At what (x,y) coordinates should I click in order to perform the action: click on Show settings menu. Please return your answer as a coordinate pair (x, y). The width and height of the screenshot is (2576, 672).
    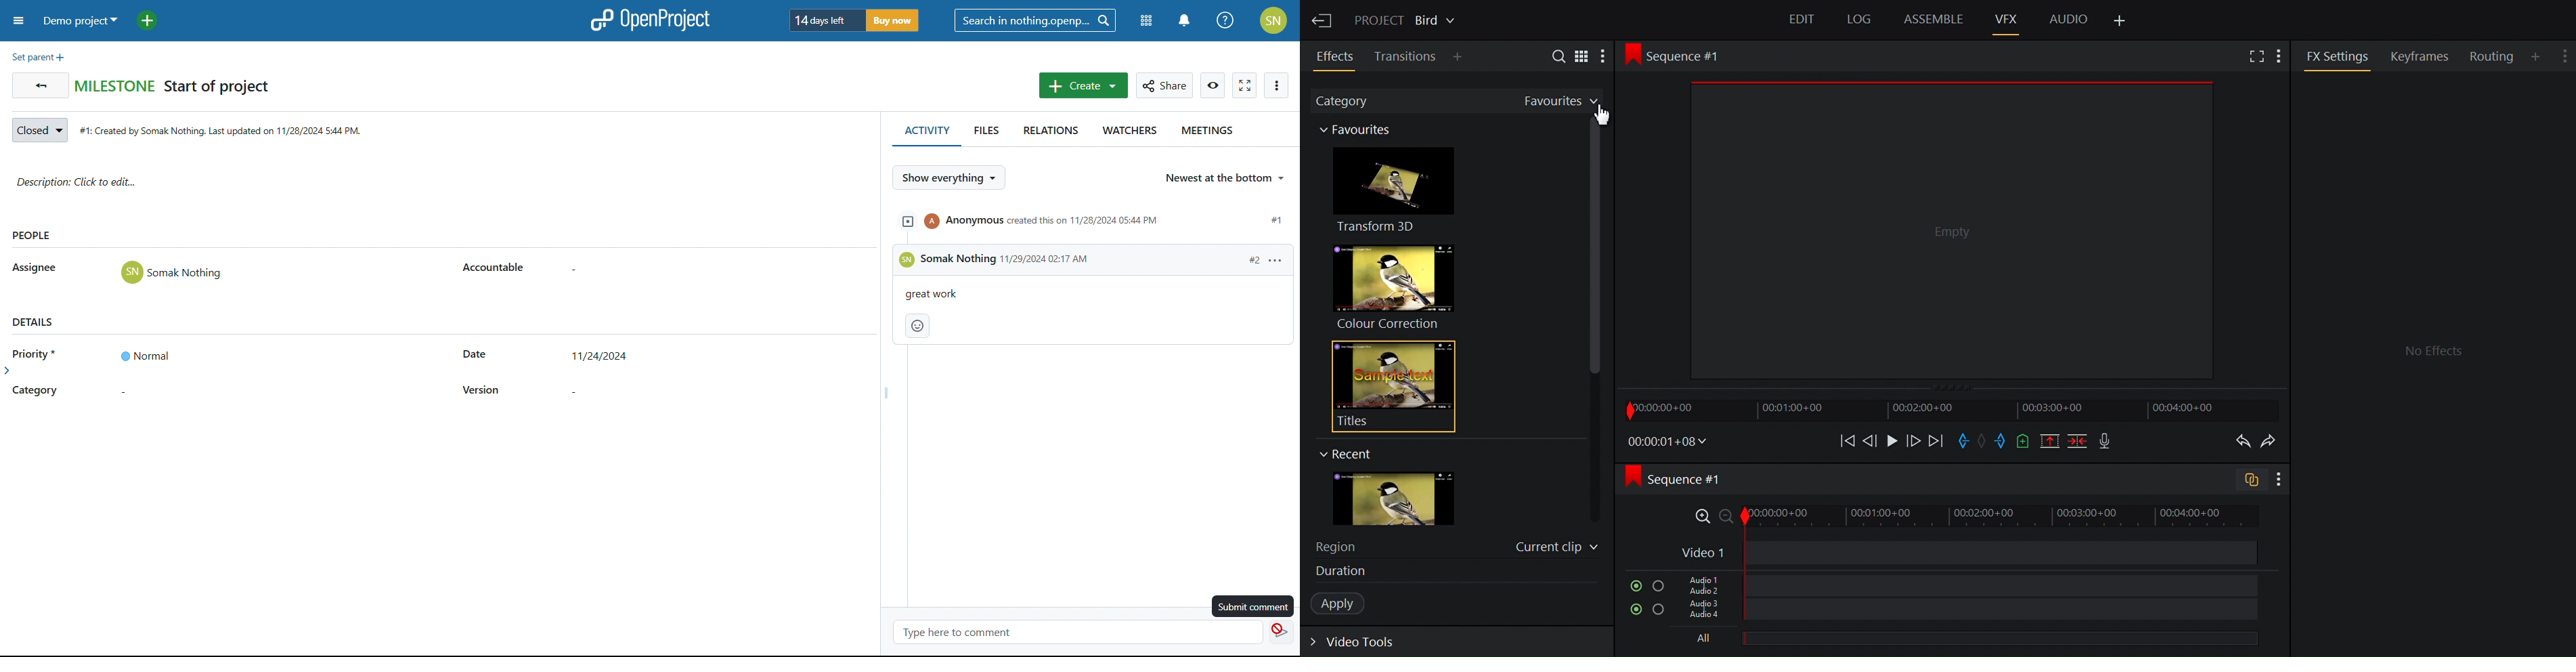
    Looking at the image, I should click on (2278, 480).